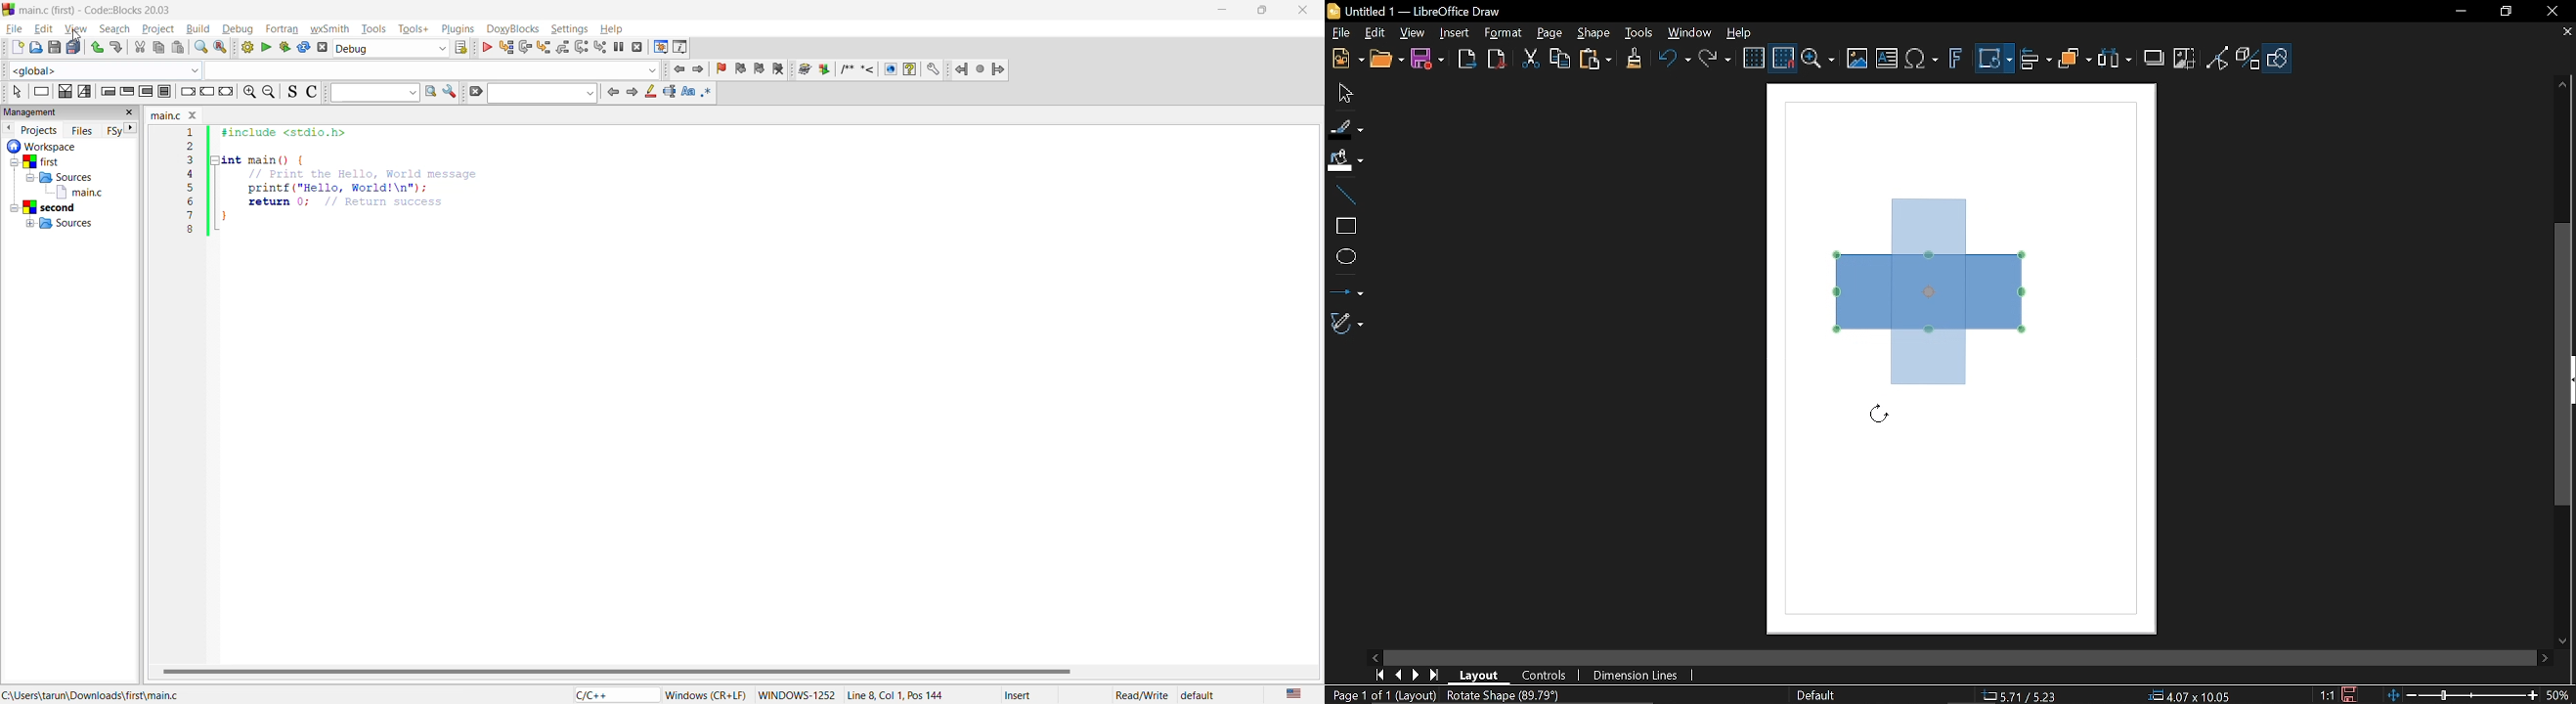 This screenshot has height=728, width=2576. What do you see at coordinates (1414, 676) in the screenshot?
I see `MOve right` at bounding box center [1414, 676].